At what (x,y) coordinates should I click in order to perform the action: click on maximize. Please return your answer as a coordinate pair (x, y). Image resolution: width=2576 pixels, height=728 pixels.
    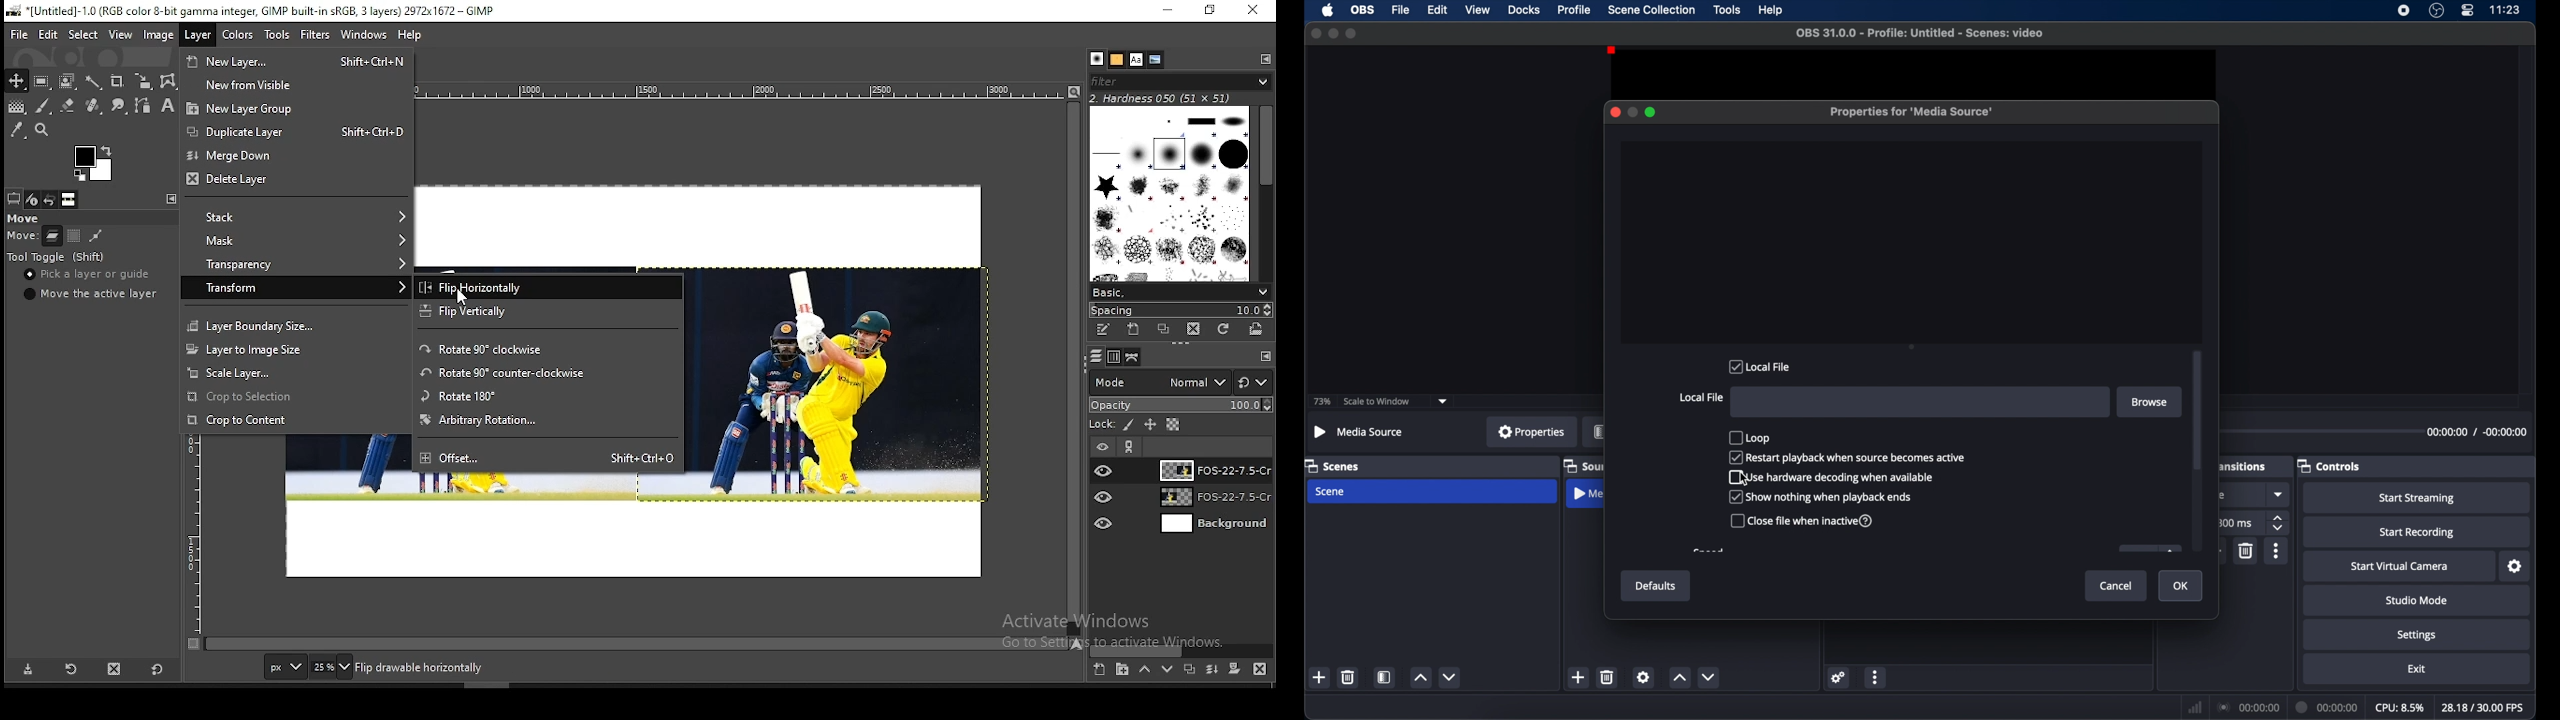
    Looking at the image, I should click on (1352, 33).